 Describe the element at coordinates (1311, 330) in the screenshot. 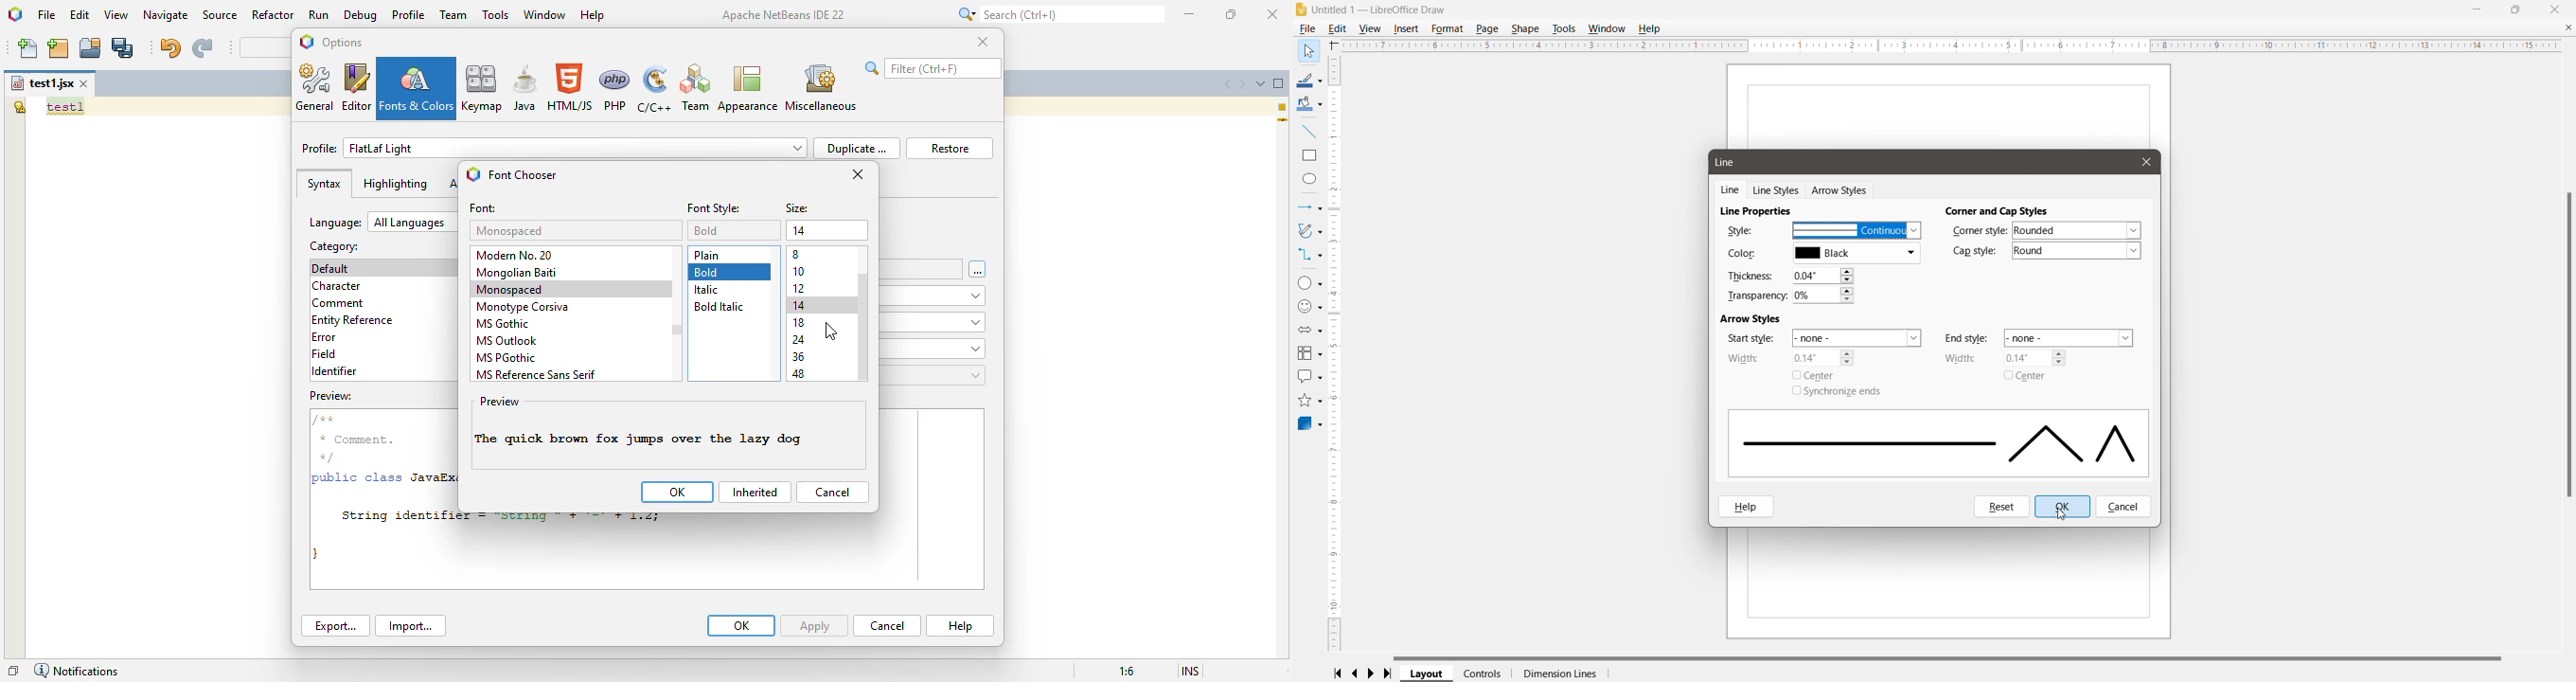

I see `Block Arrows` at that location.